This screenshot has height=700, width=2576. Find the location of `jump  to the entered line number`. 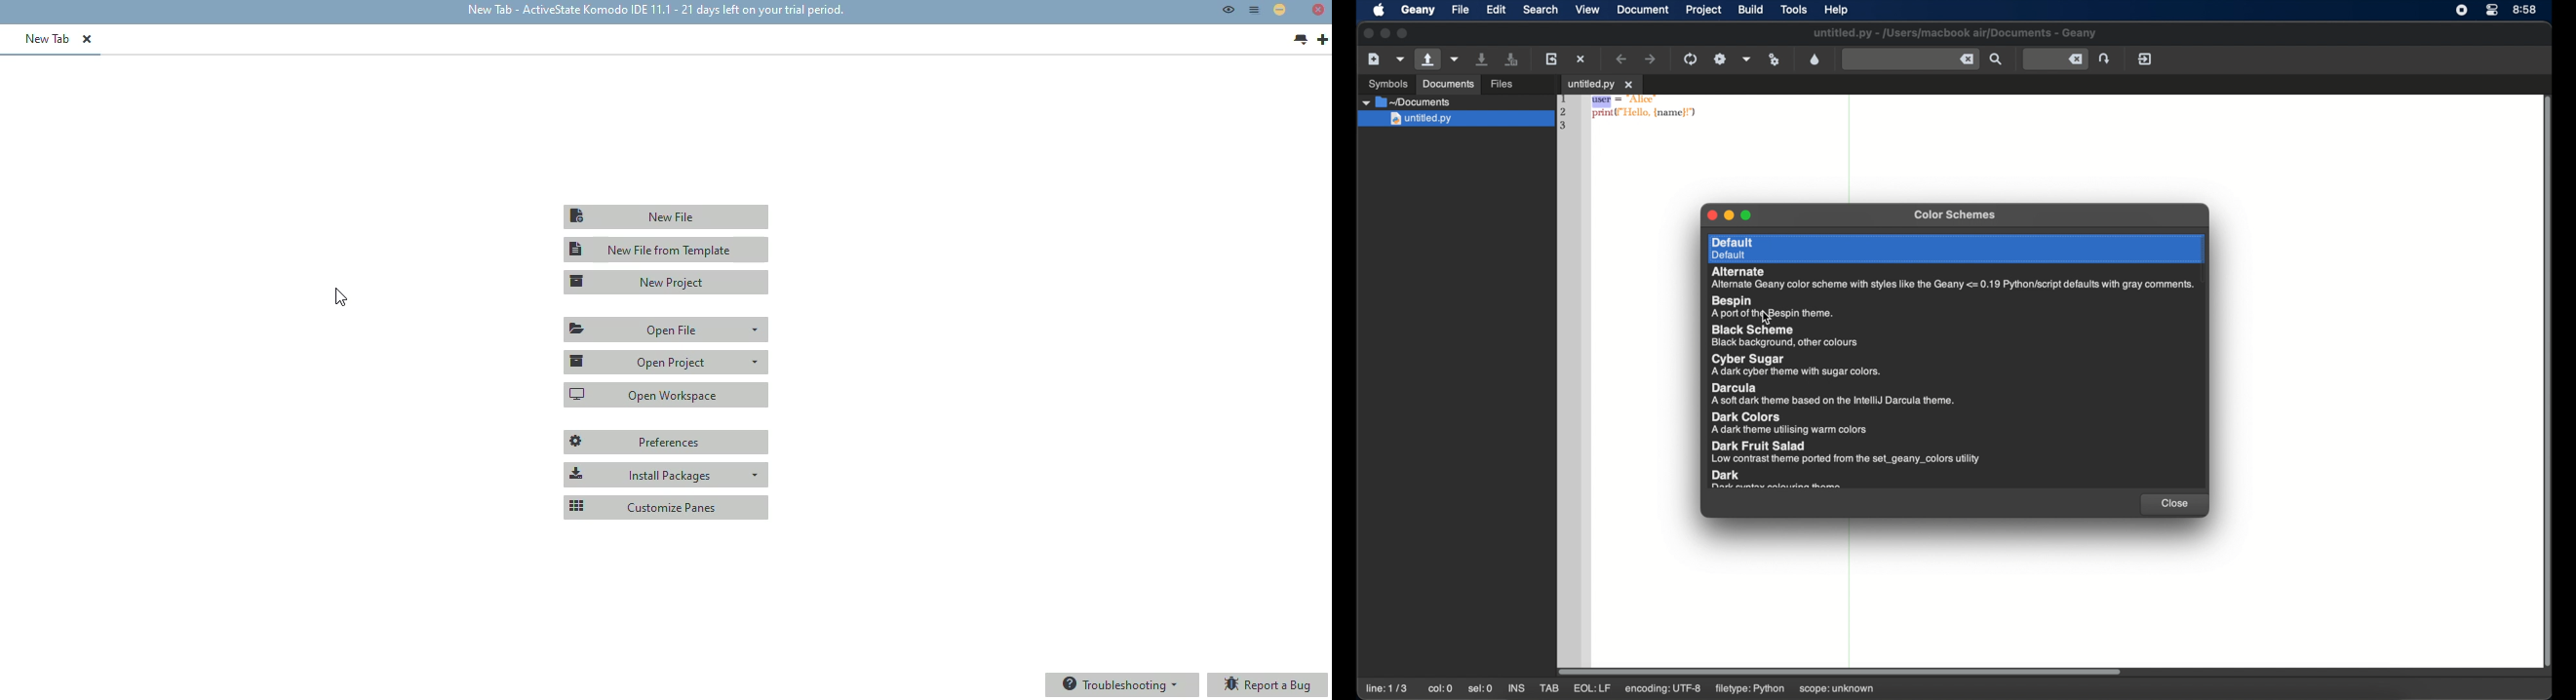

jump  to the entered line number is located at coordinates (2055, 60).